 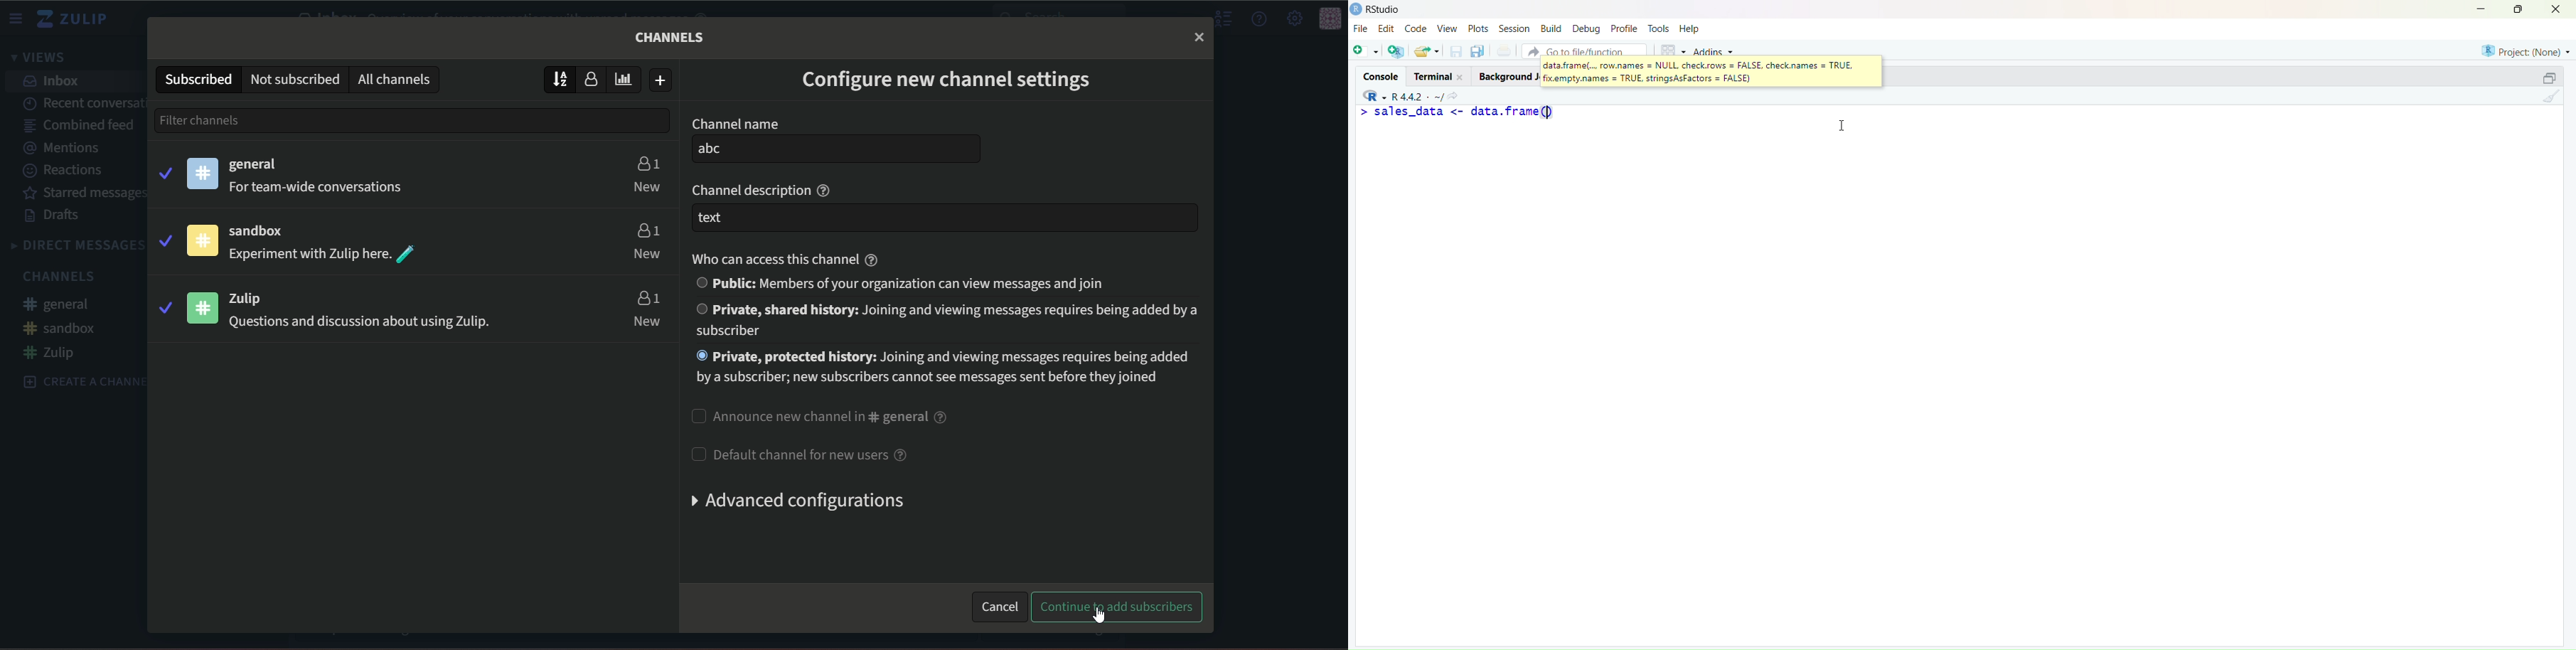 I want to click on maximise, so click(x=2521, y=9).